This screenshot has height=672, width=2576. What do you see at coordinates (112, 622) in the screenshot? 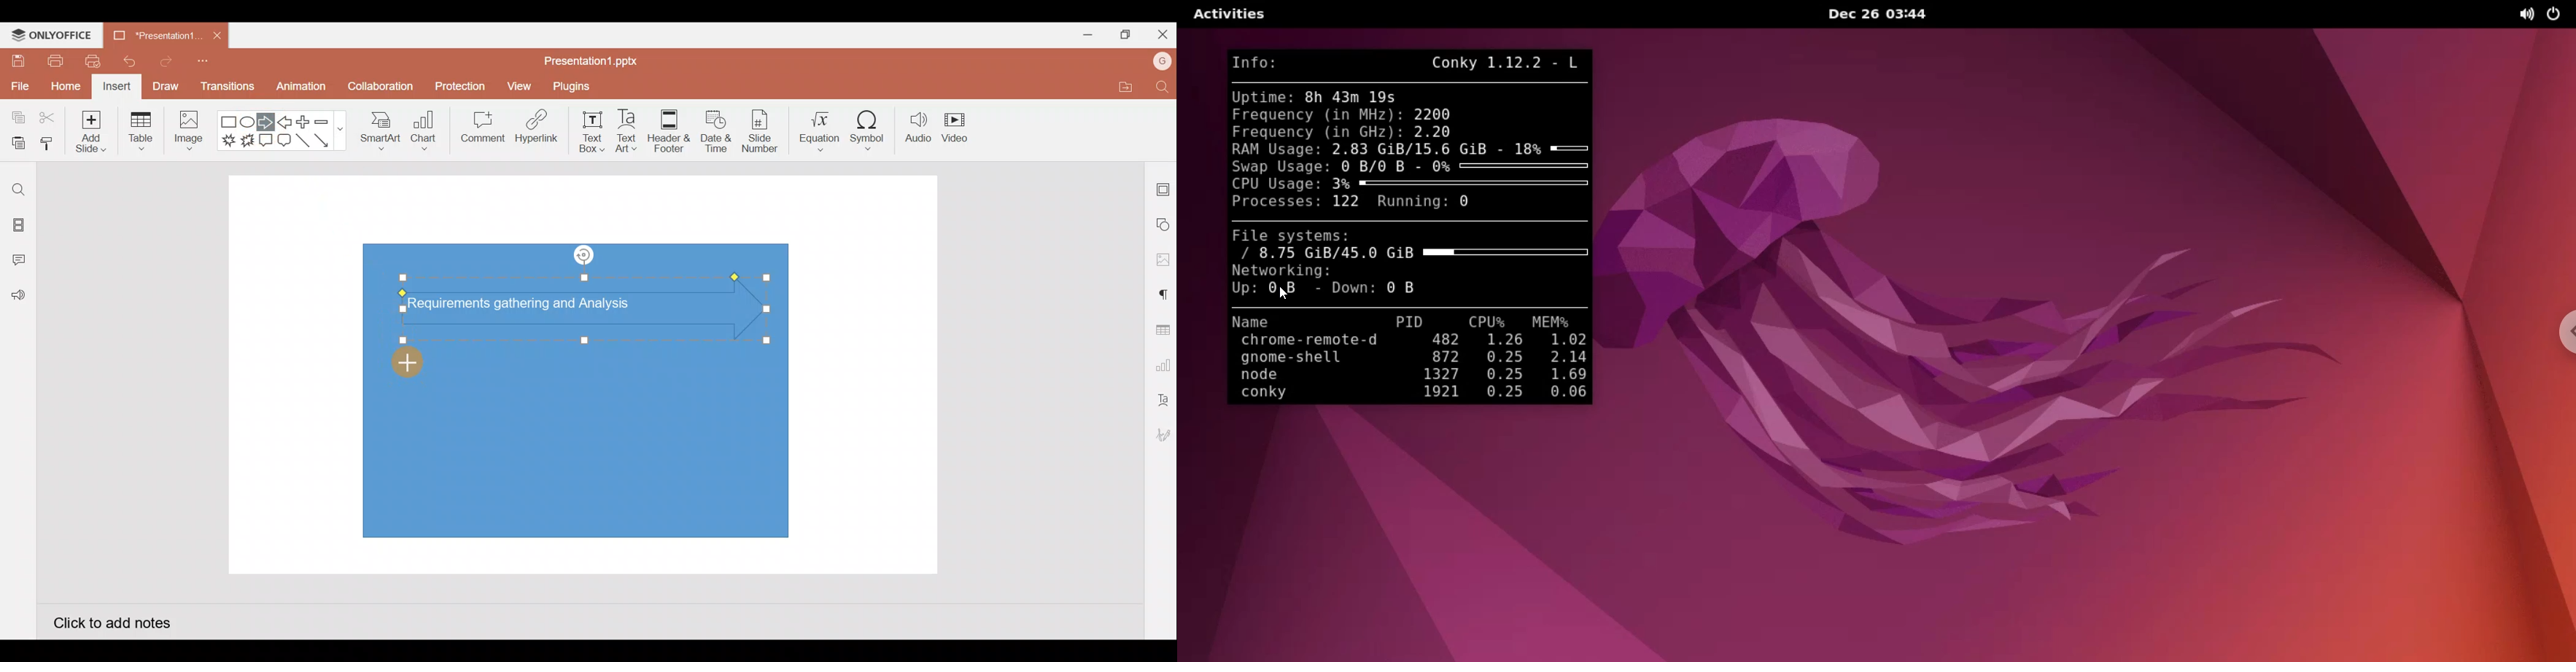
I see `Click to add notes` at bounding box center [112, 622].